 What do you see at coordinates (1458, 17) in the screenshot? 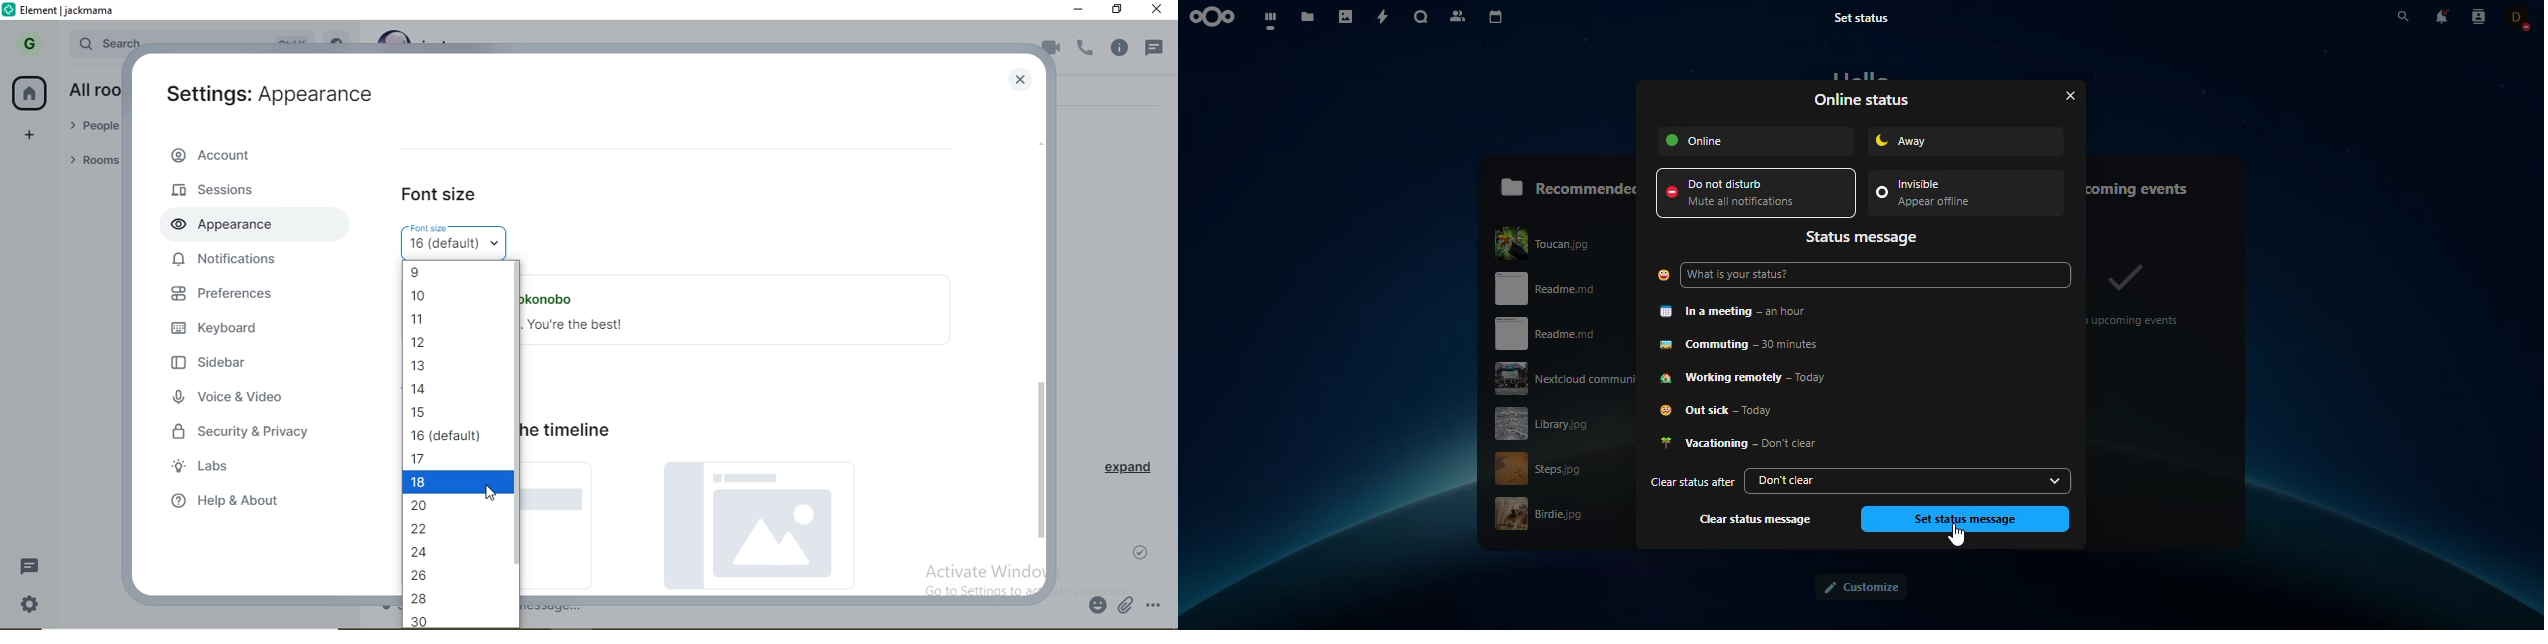
I see `contacts` at bounding box center [1458, 17].